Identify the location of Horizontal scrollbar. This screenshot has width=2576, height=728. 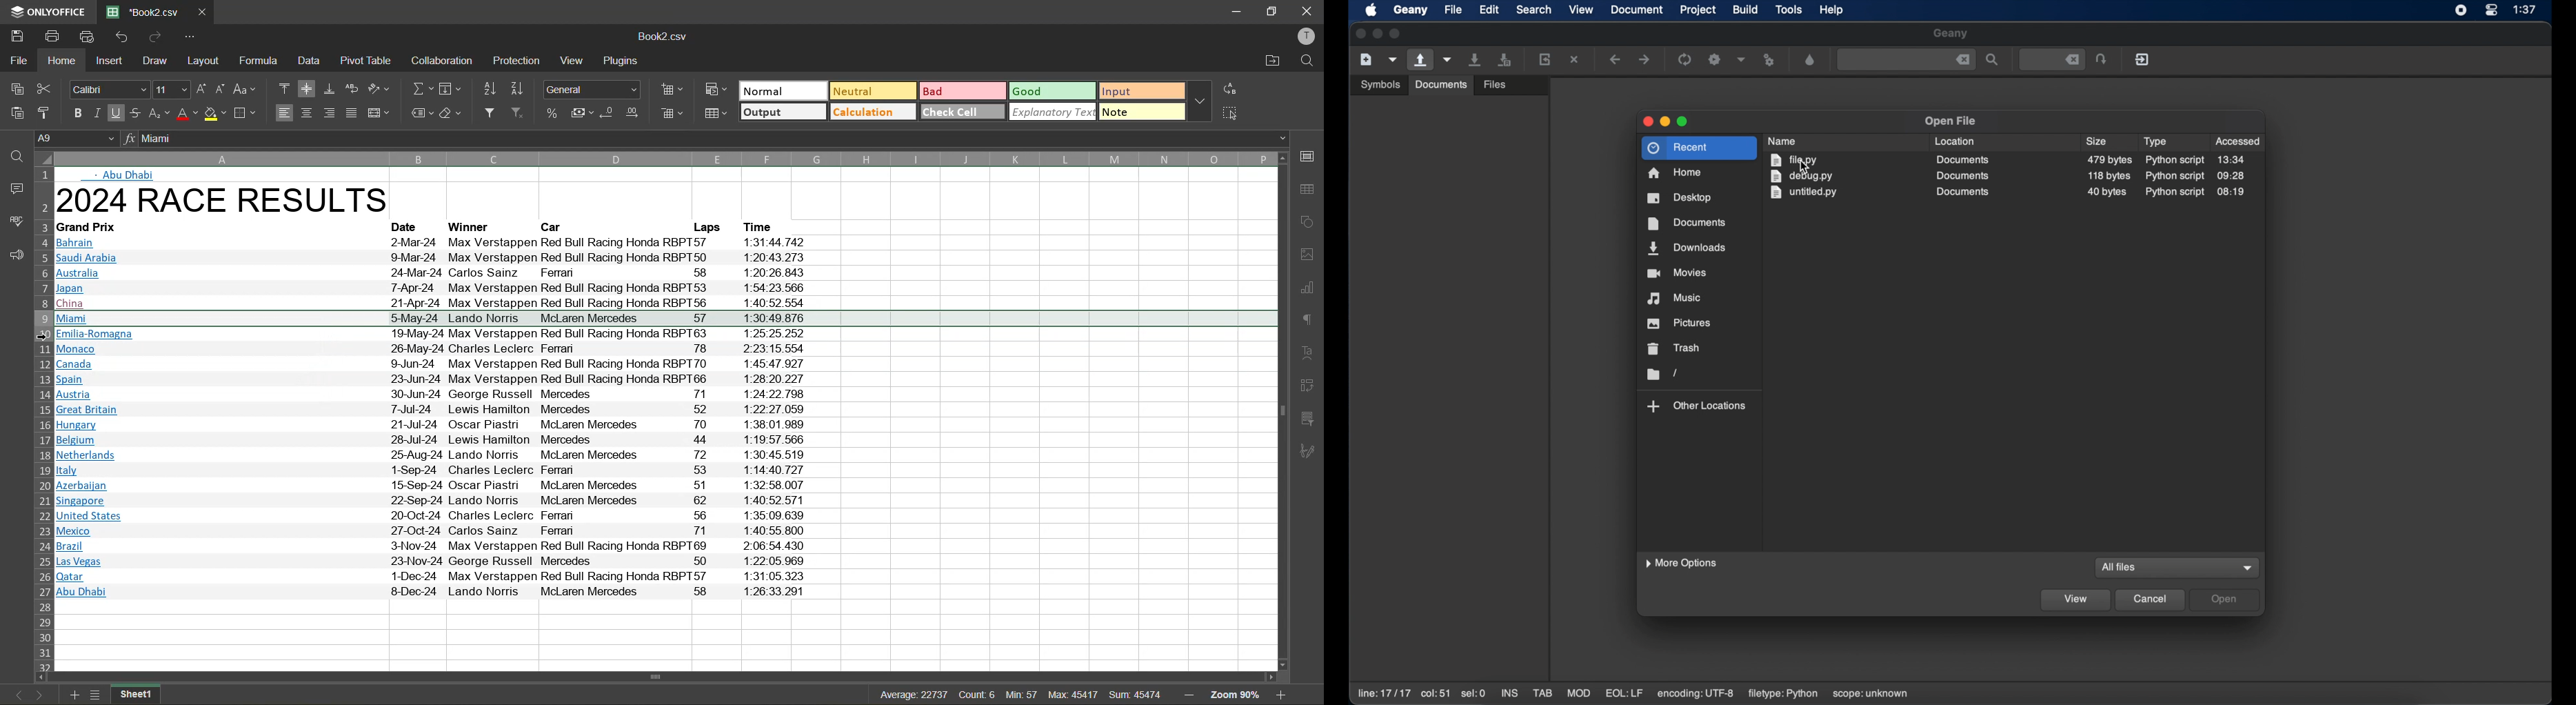
(658, 677).